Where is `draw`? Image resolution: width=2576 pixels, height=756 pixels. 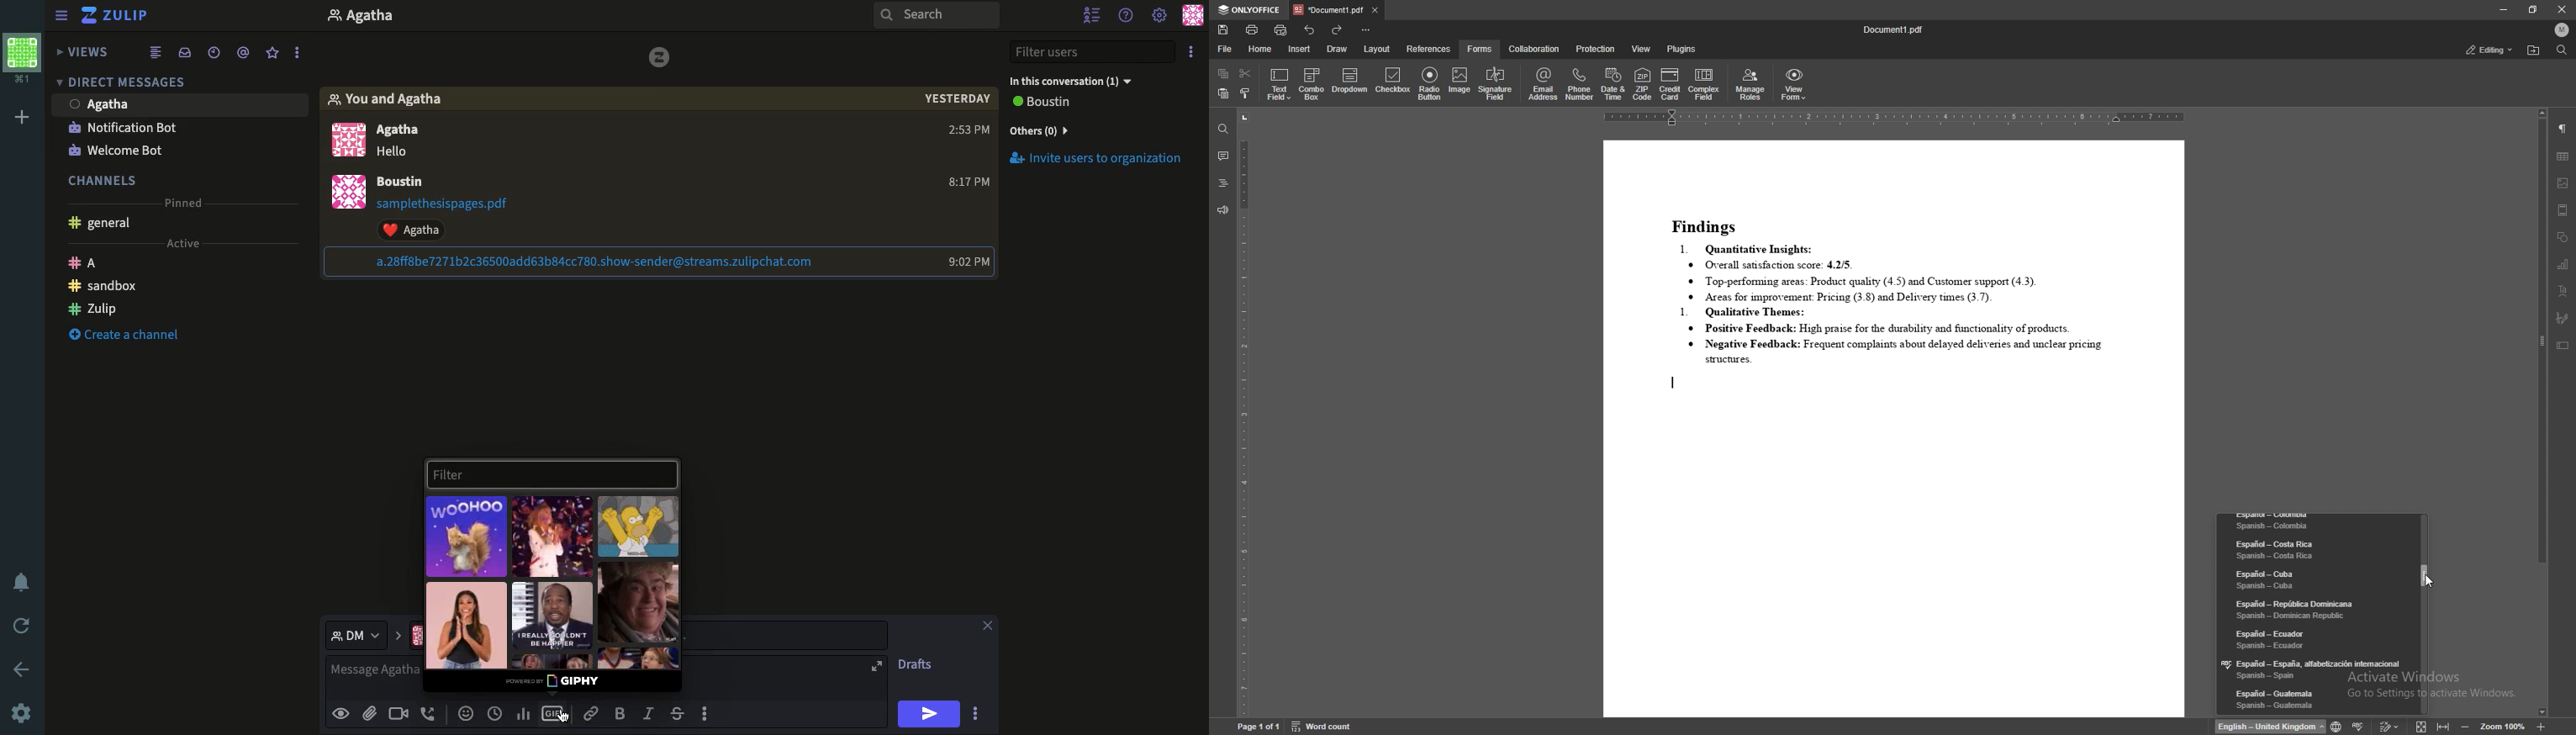 draw is located at coordinates (1336, 49).